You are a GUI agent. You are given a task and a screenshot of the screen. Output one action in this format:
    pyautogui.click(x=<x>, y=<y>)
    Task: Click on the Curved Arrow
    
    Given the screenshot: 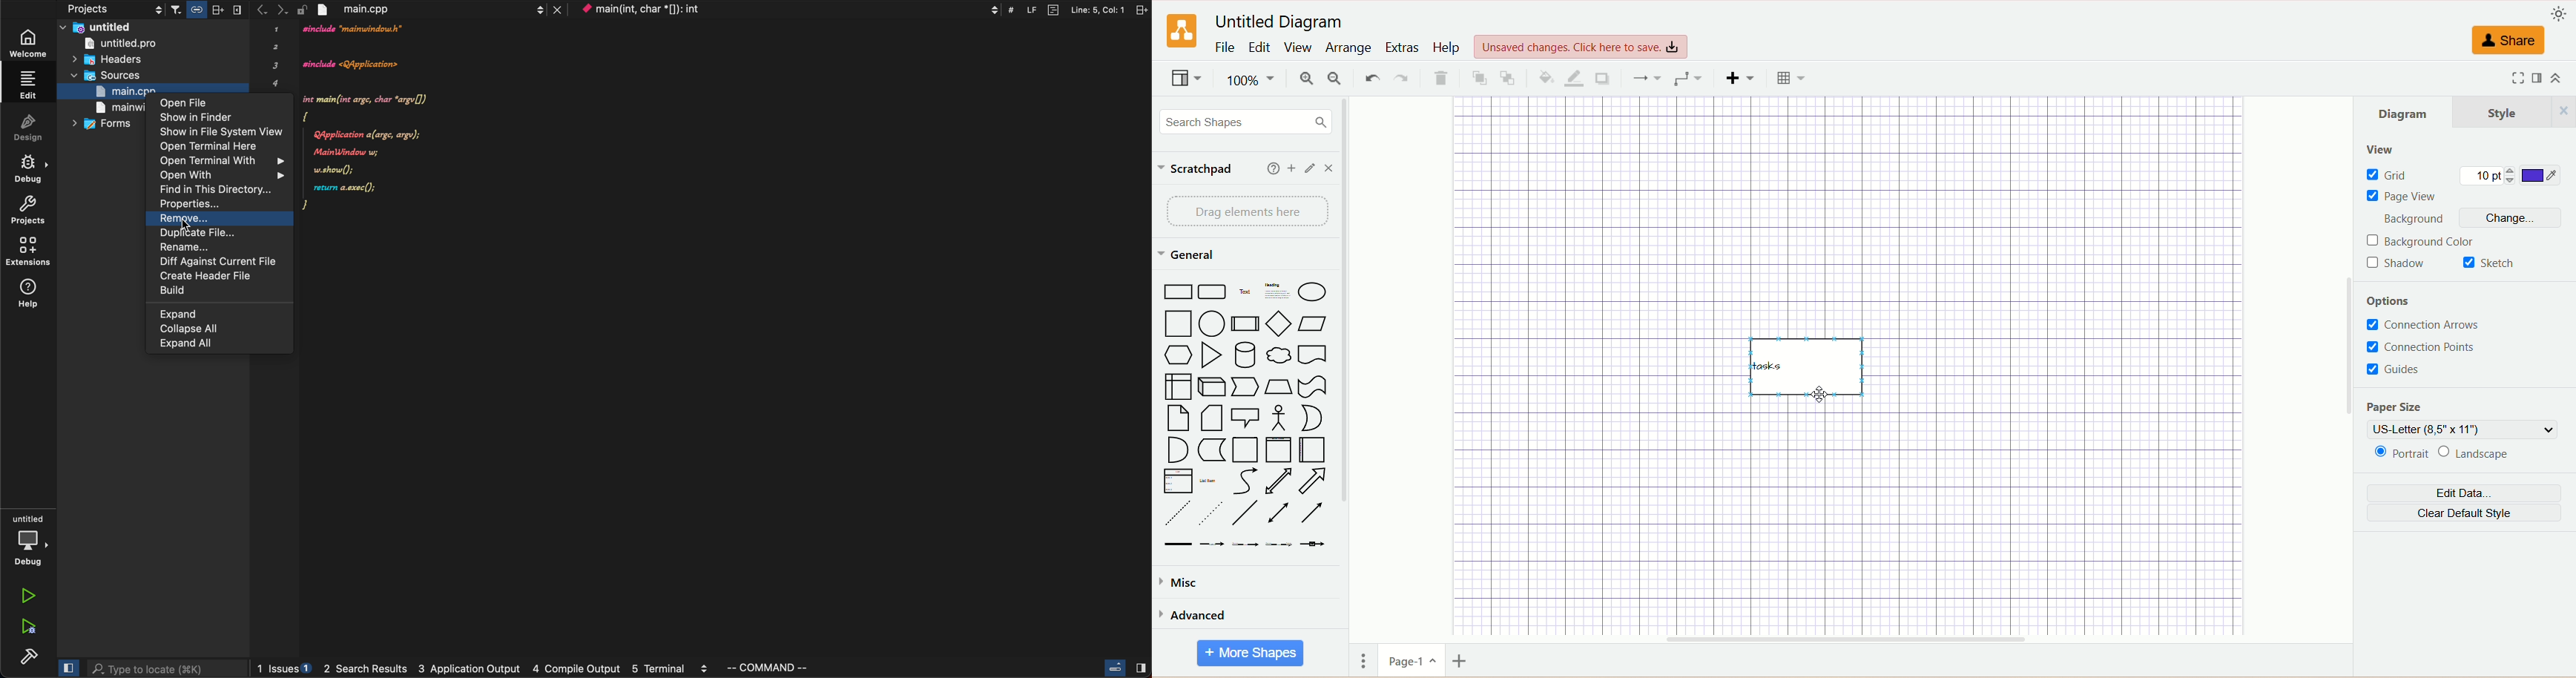 What is the action you would take?
    pyautogui.click(x=1245, y=482)
    